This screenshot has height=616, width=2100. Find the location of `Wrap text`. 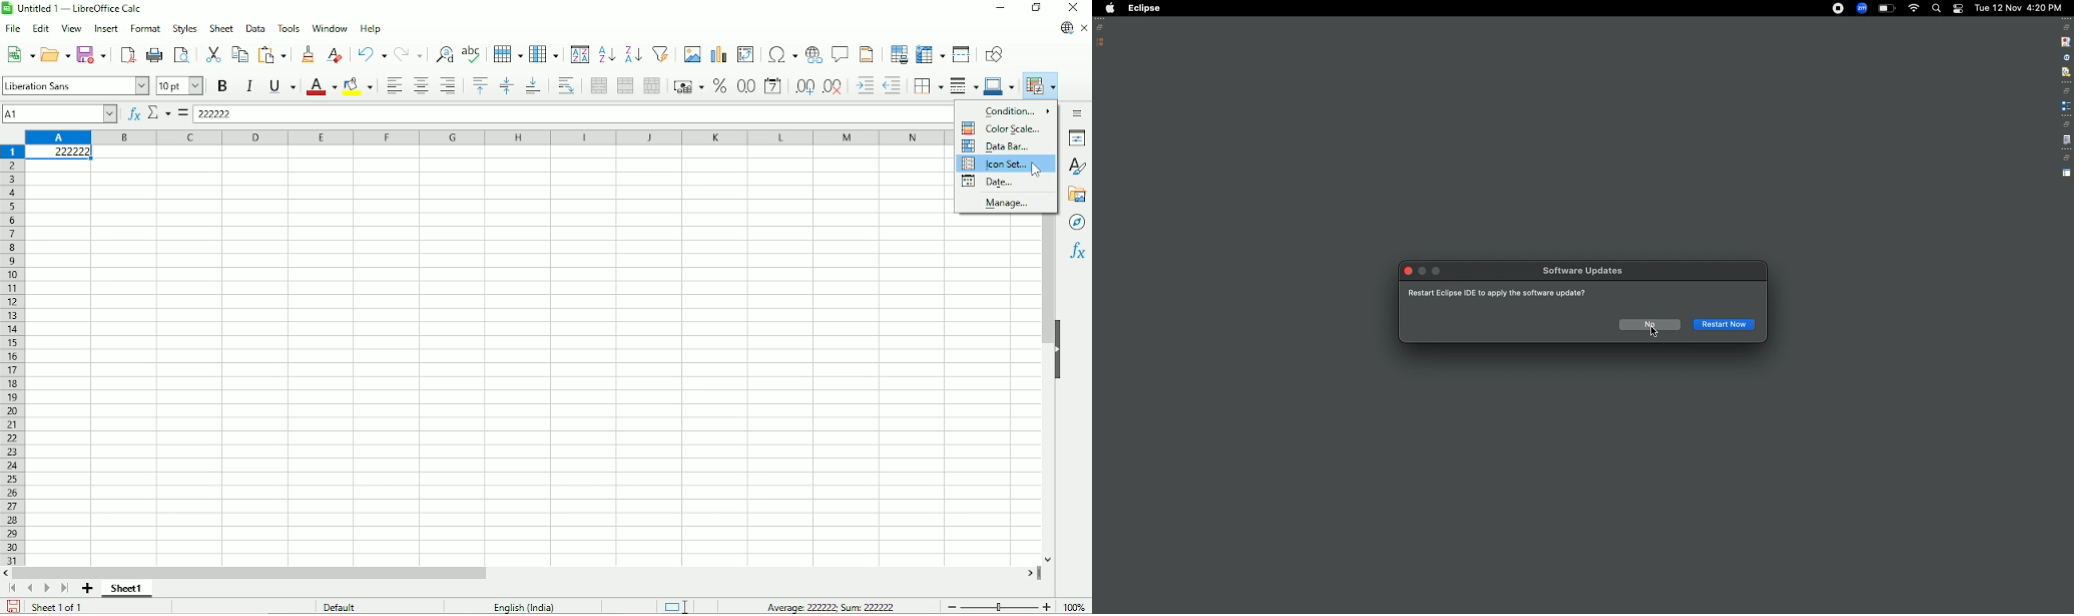

Wrap text is located at coordinates (566, 85).